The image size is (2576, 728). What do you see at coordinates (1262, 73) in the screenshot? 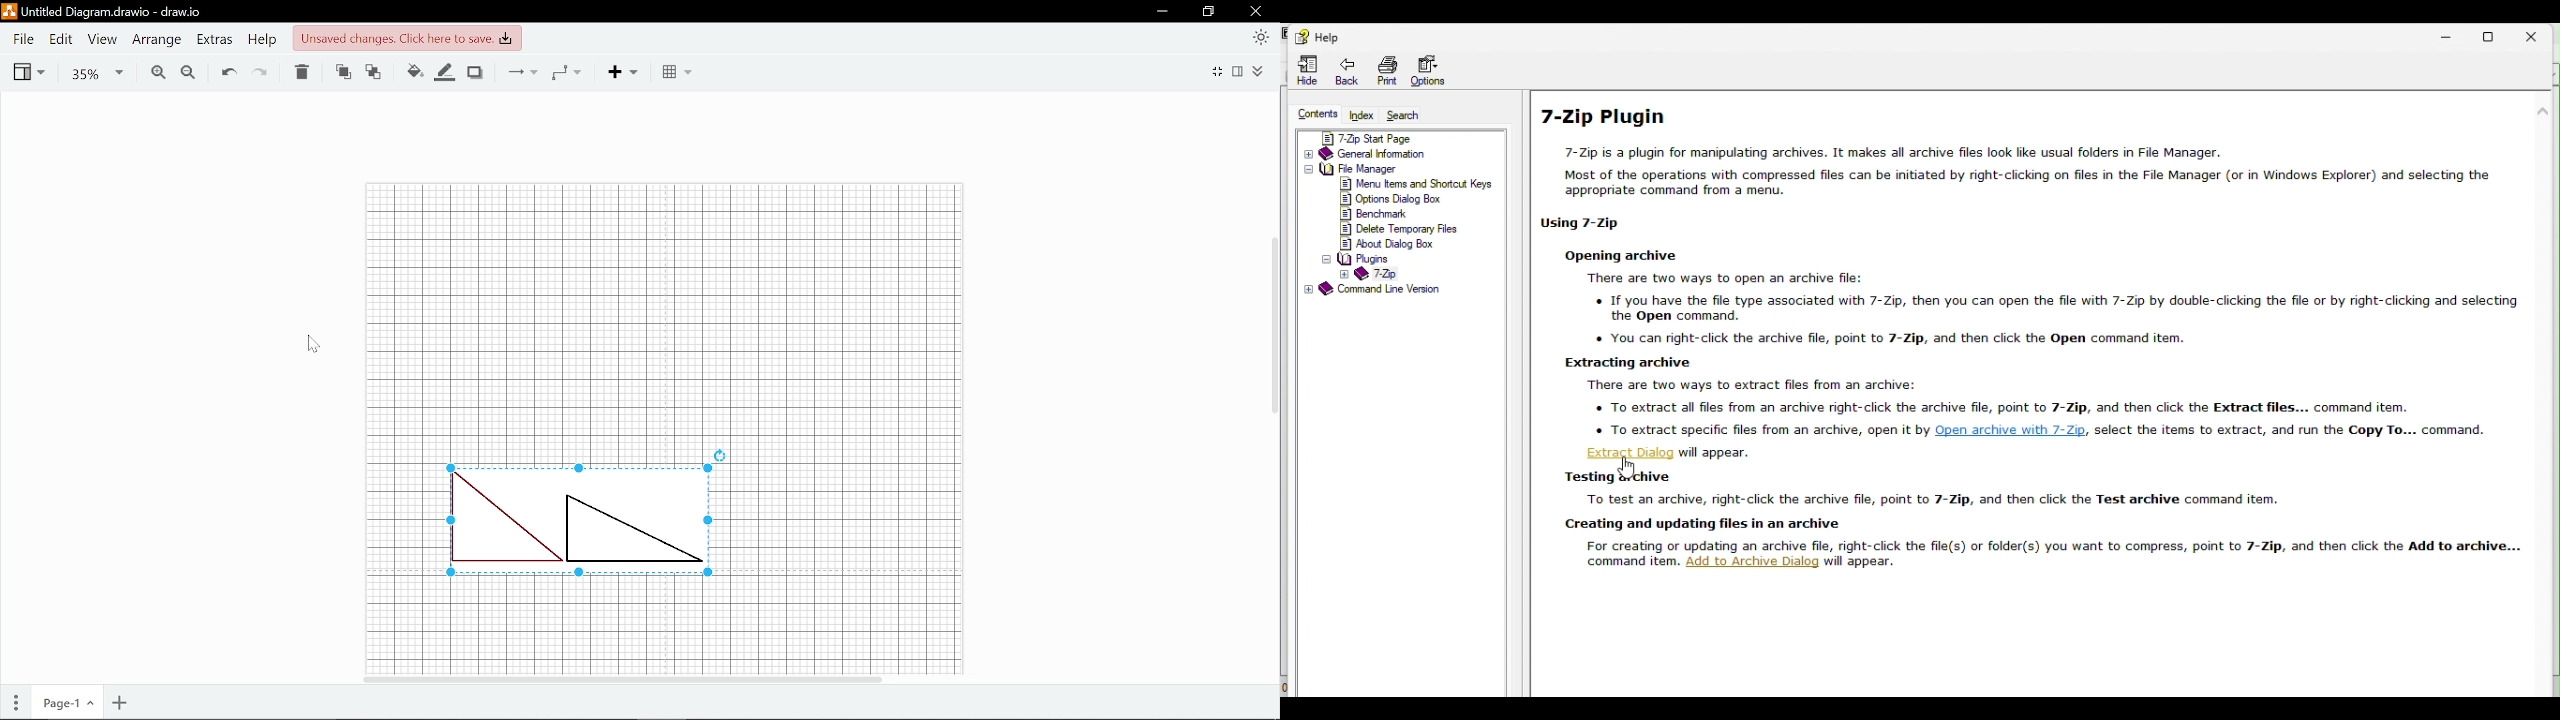
I see `Expand/collapse` at bounding box center [1262, 73].